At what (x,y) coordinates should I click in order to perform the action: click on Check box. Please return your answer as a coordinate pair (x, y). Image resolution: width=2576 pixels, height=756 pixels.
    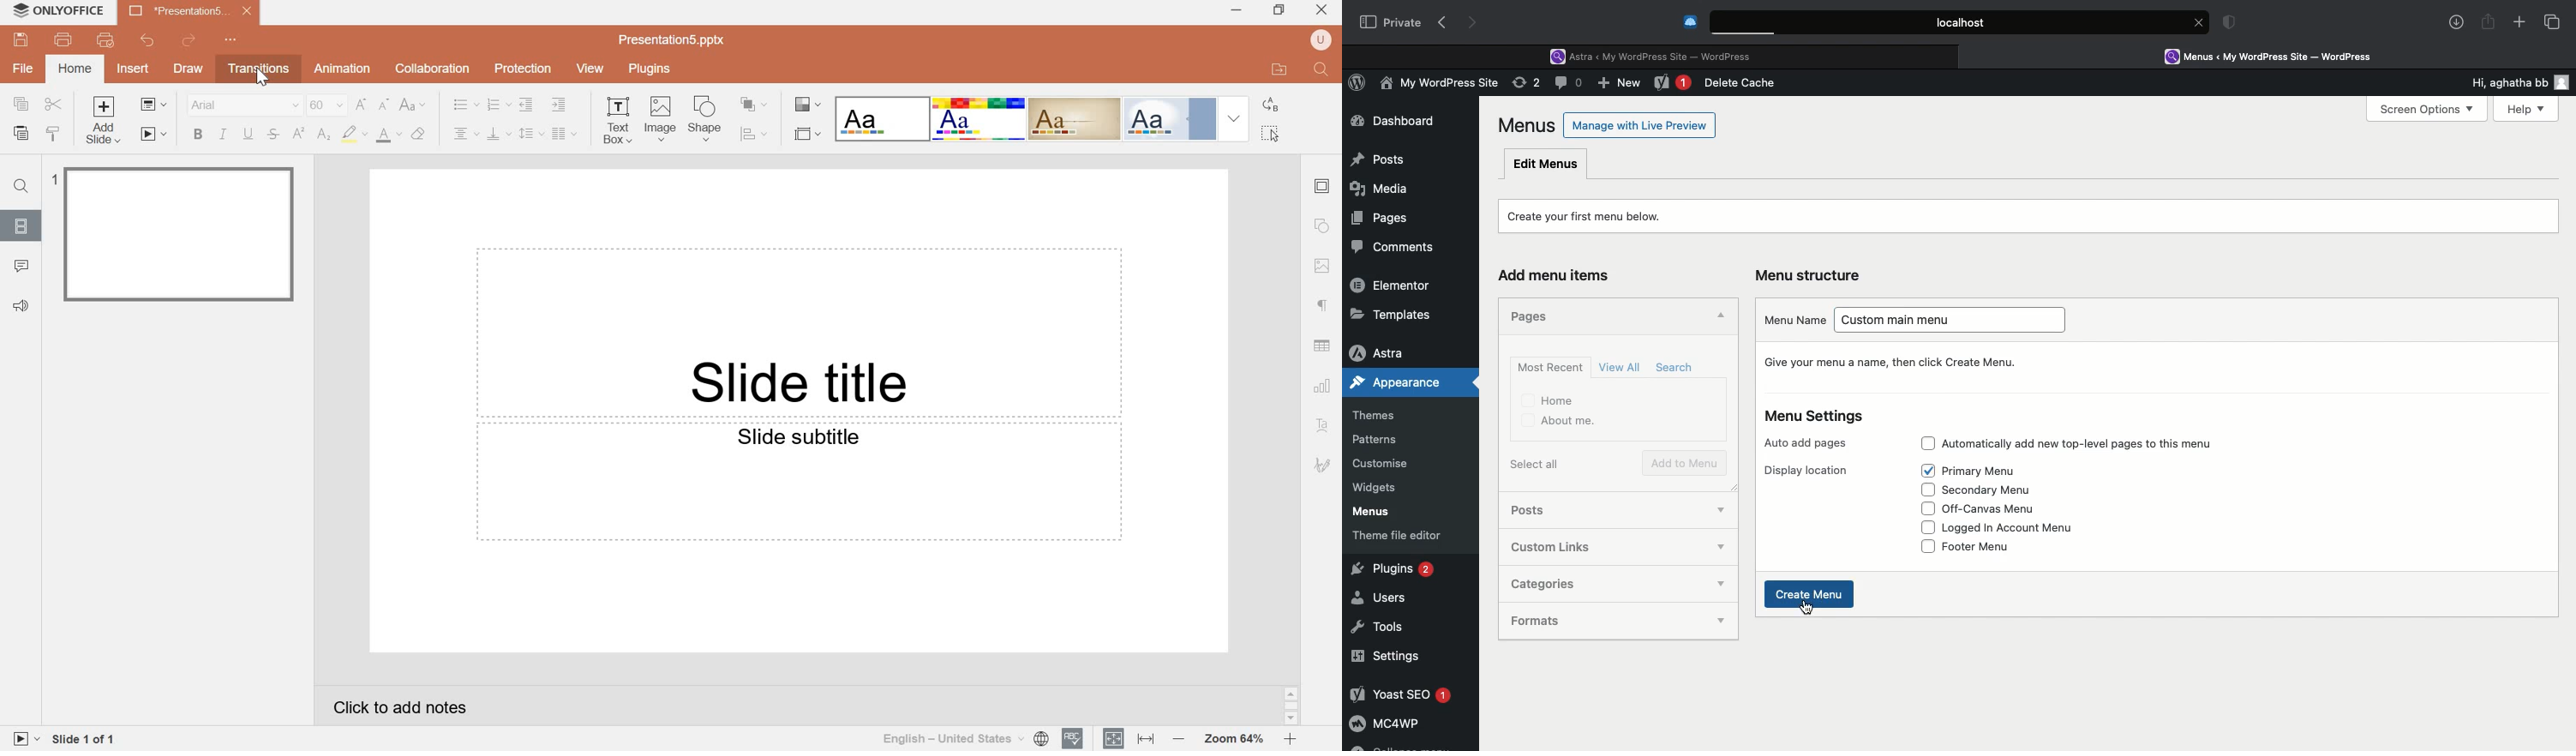
    Looking at the image, I should click on (1922, 443).